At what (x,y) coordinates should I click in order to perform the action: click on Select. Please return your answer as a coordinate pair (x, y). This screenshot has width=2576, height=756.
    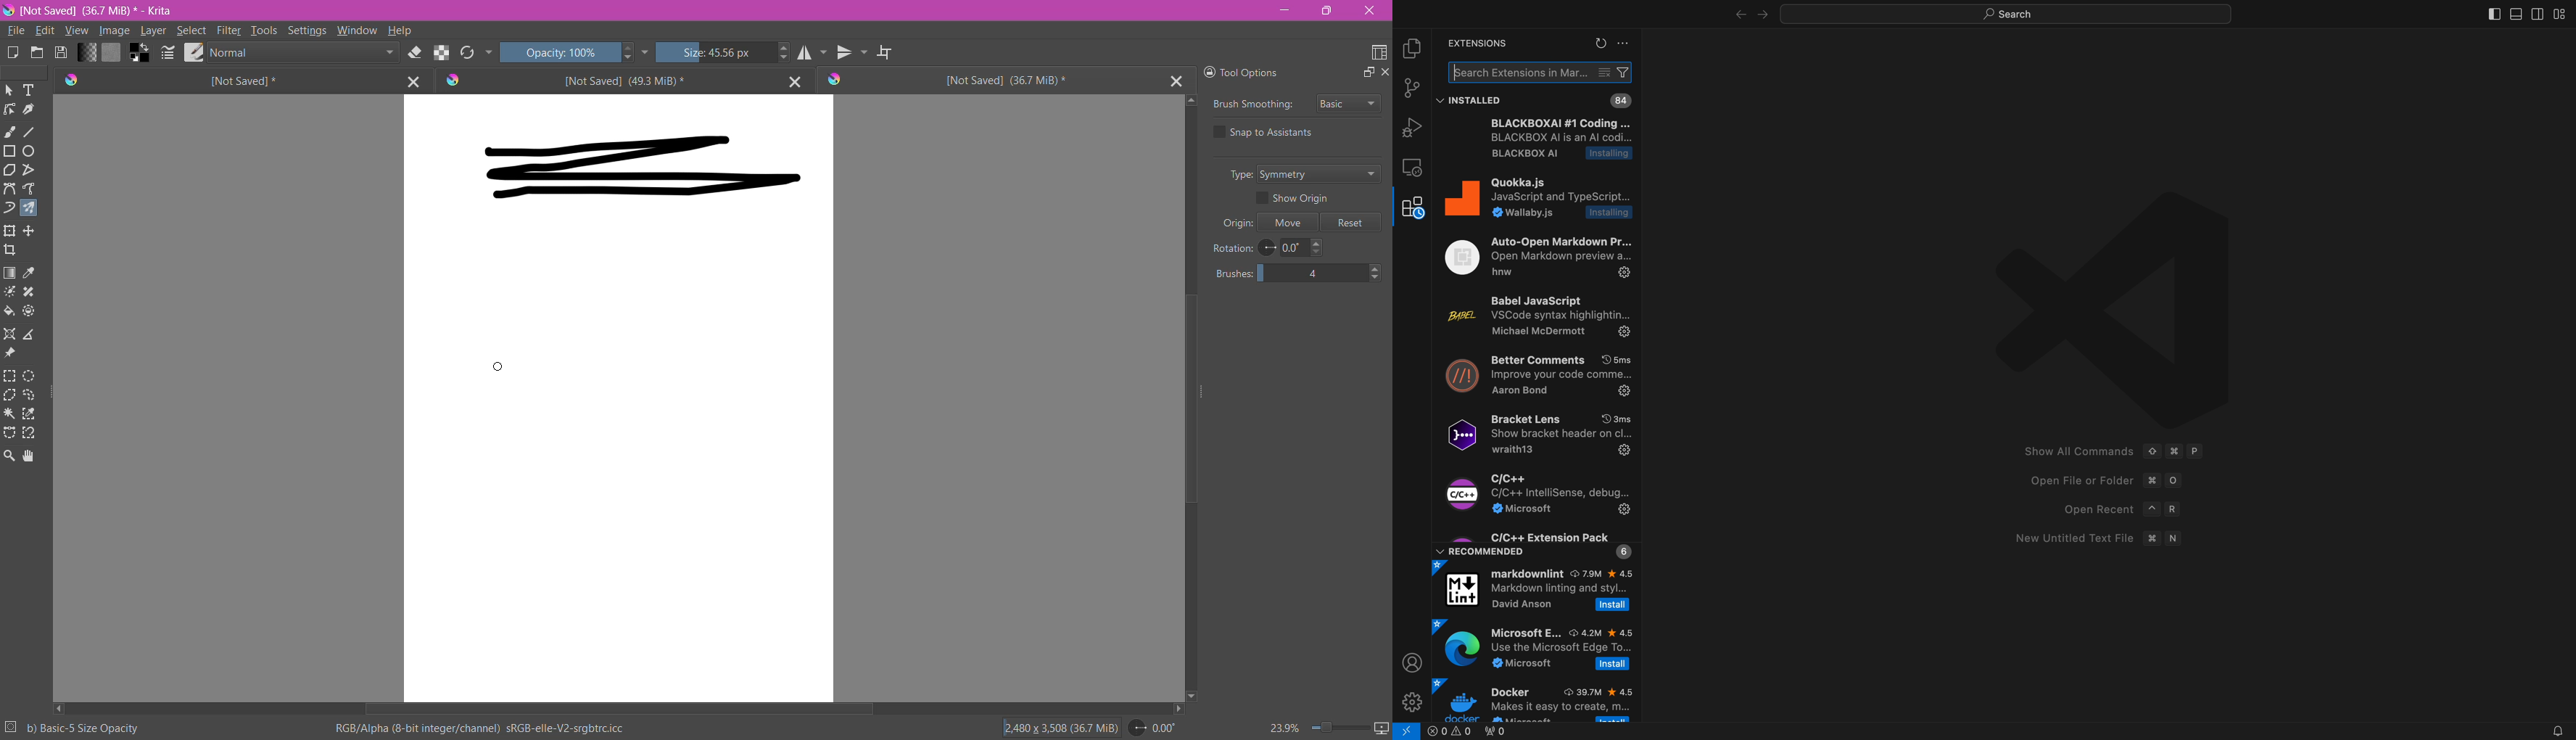
    Looking at the image, I should click on (191, 30).